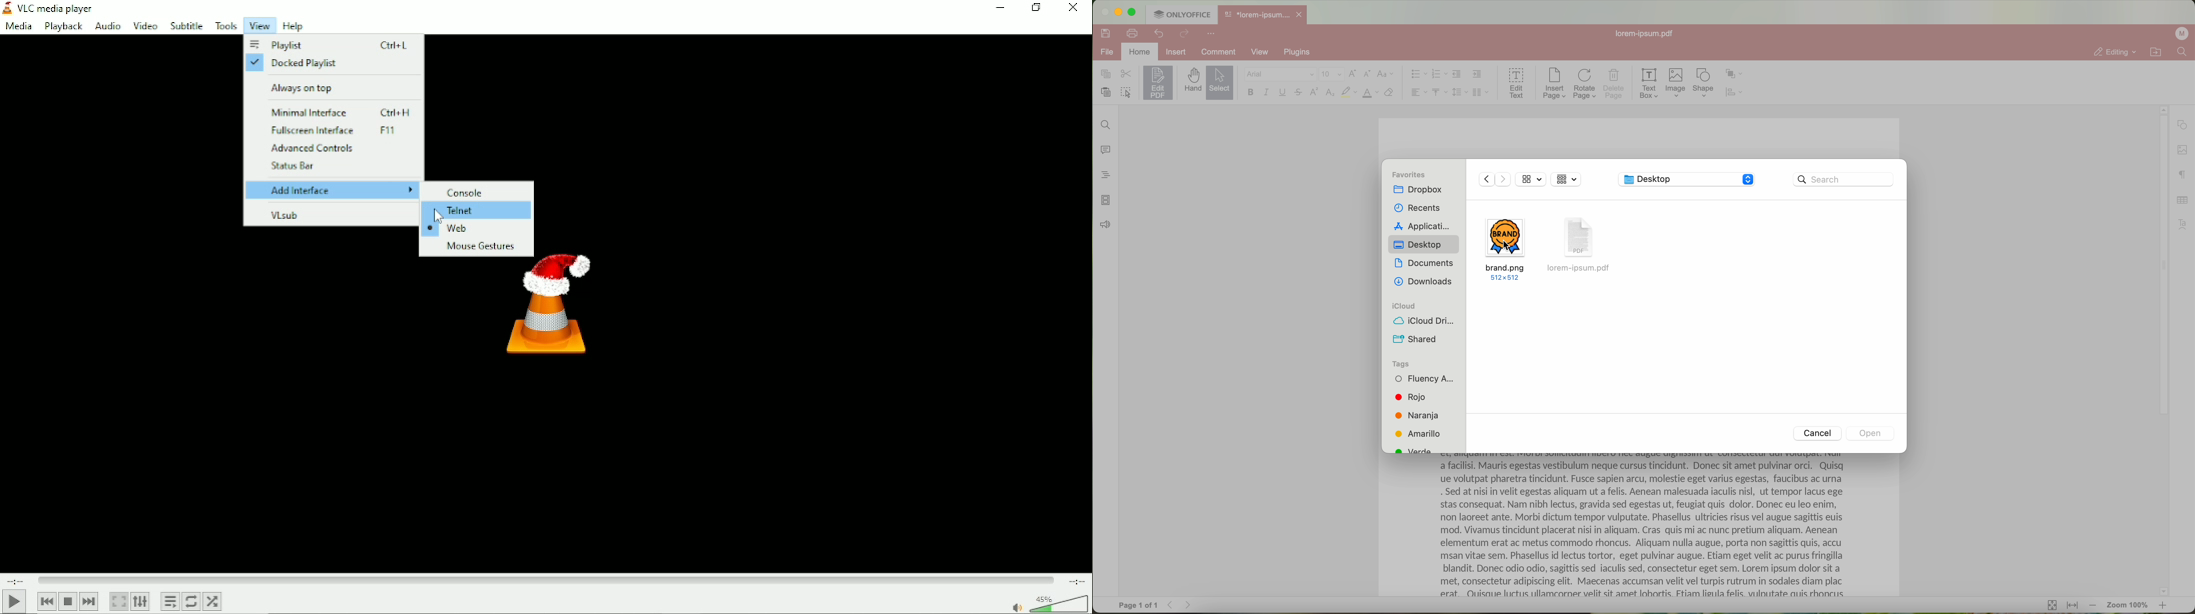  Describe the element at coordinates (187, 25) in the screenshot. I see `Subtitle` at that location.